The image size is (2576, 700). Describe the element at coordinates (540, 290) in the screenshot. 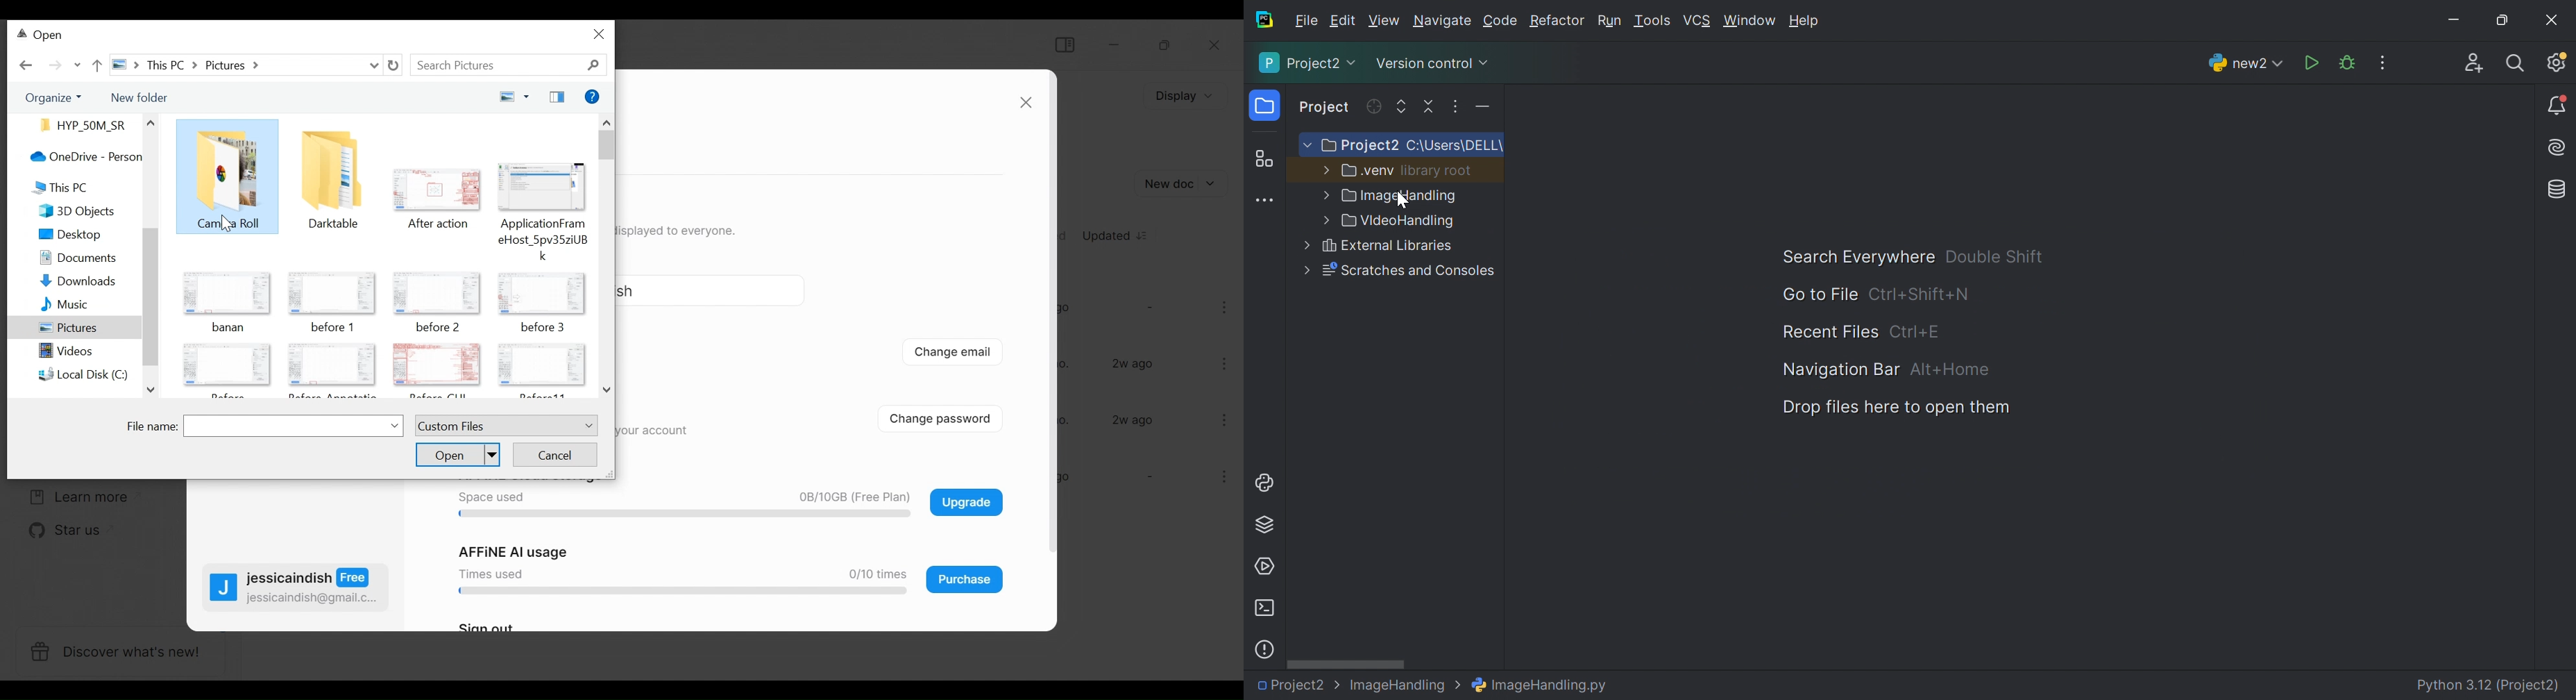

I see `icon` at that location.